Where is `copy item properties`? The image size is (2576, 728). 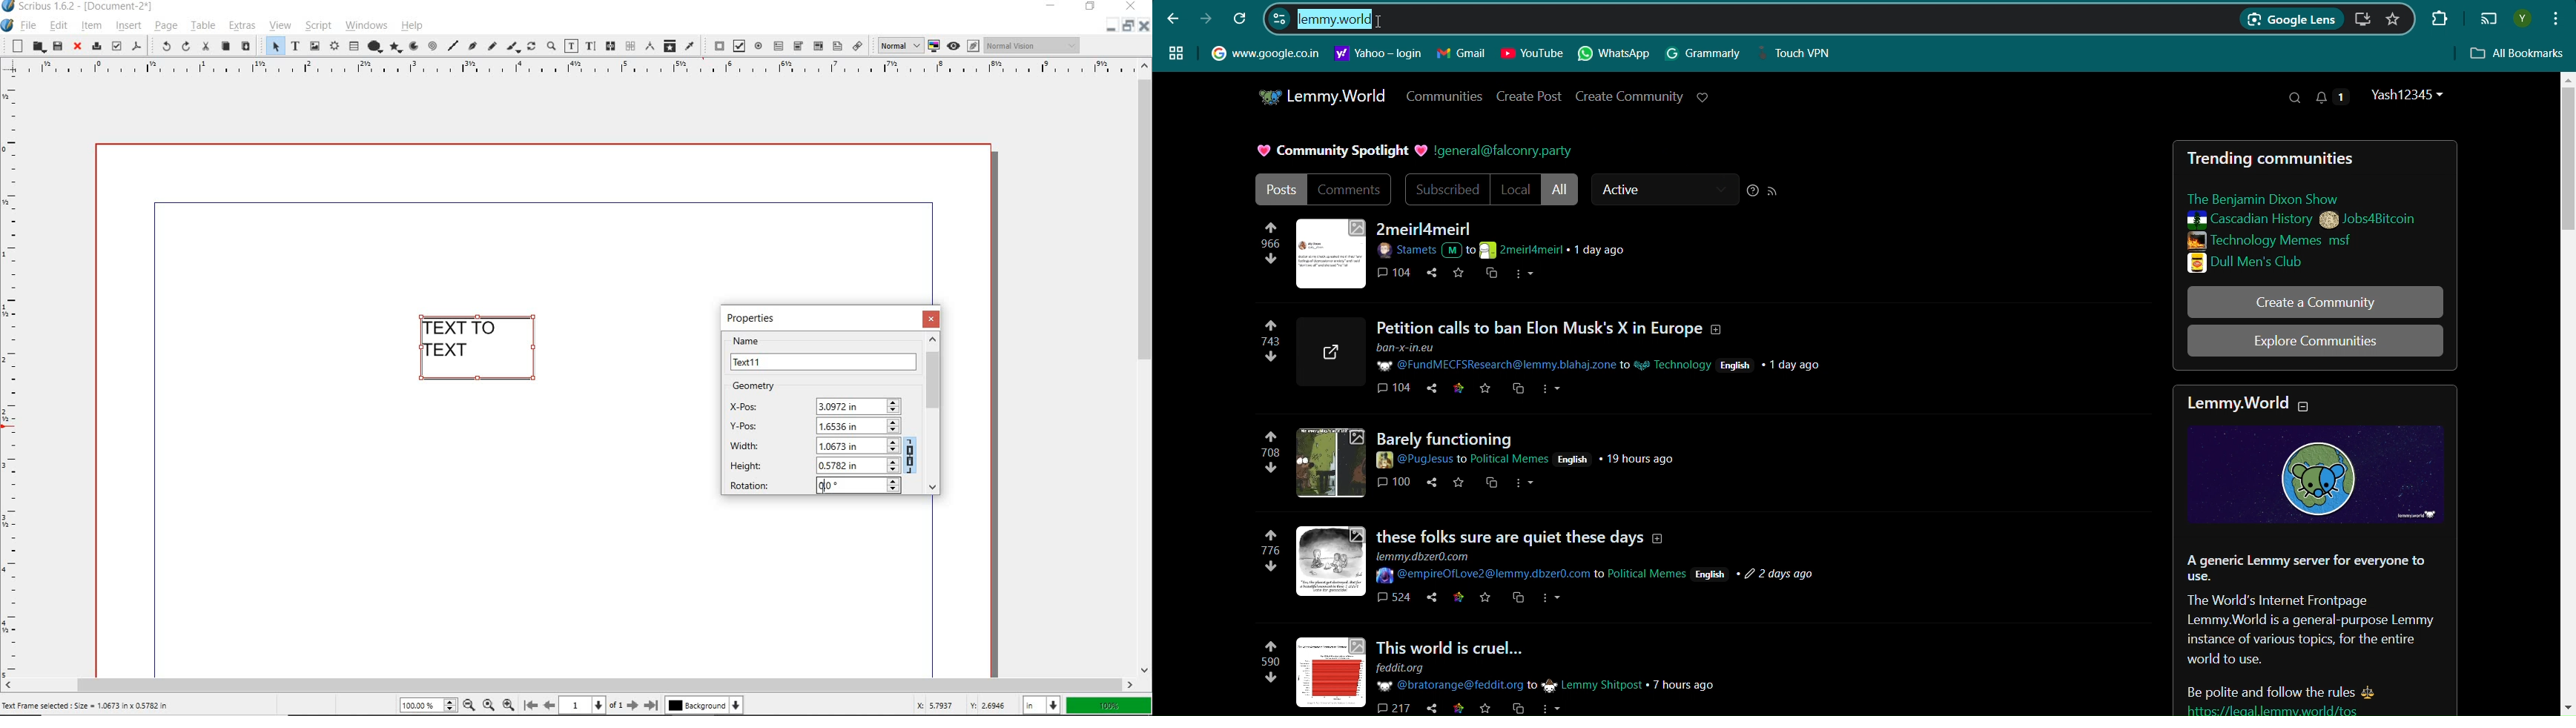 copy item properties is located at coordinates (670, 45).